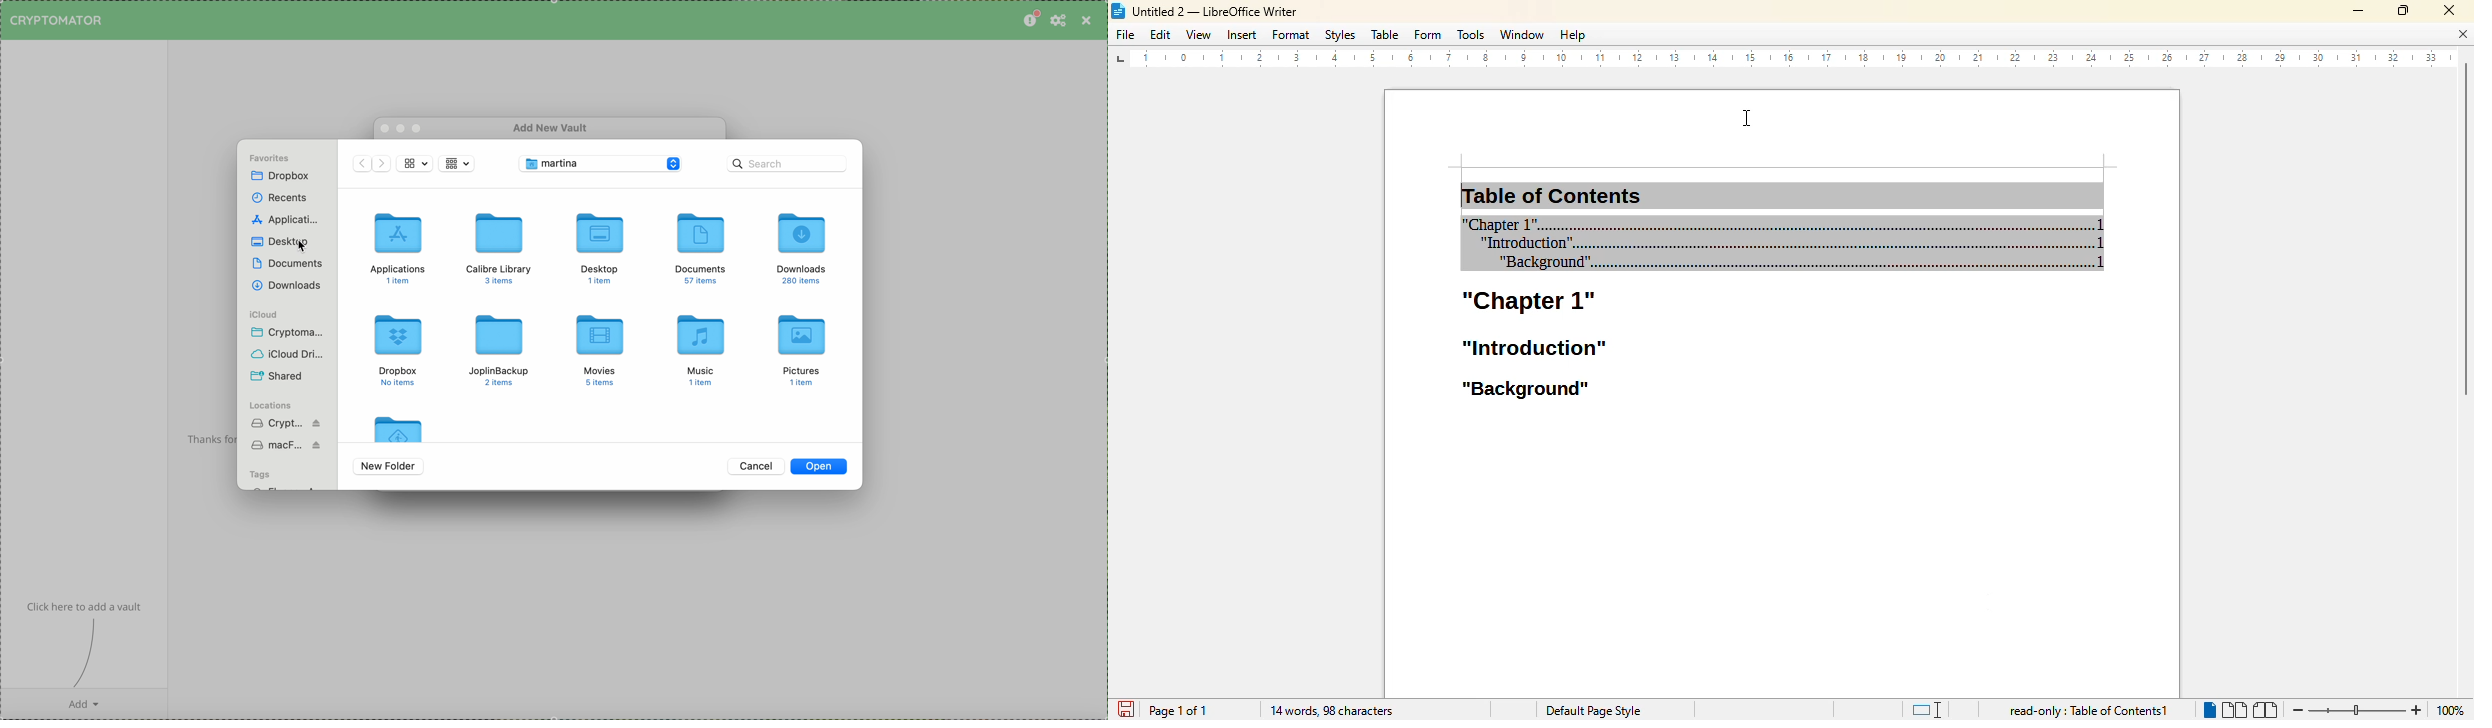 This screenshot has height=728, width=2492. What do you see at coordinates (2234, 709) in the screenshot?
I see `multi-page view` at bounding box center [2234, 709].